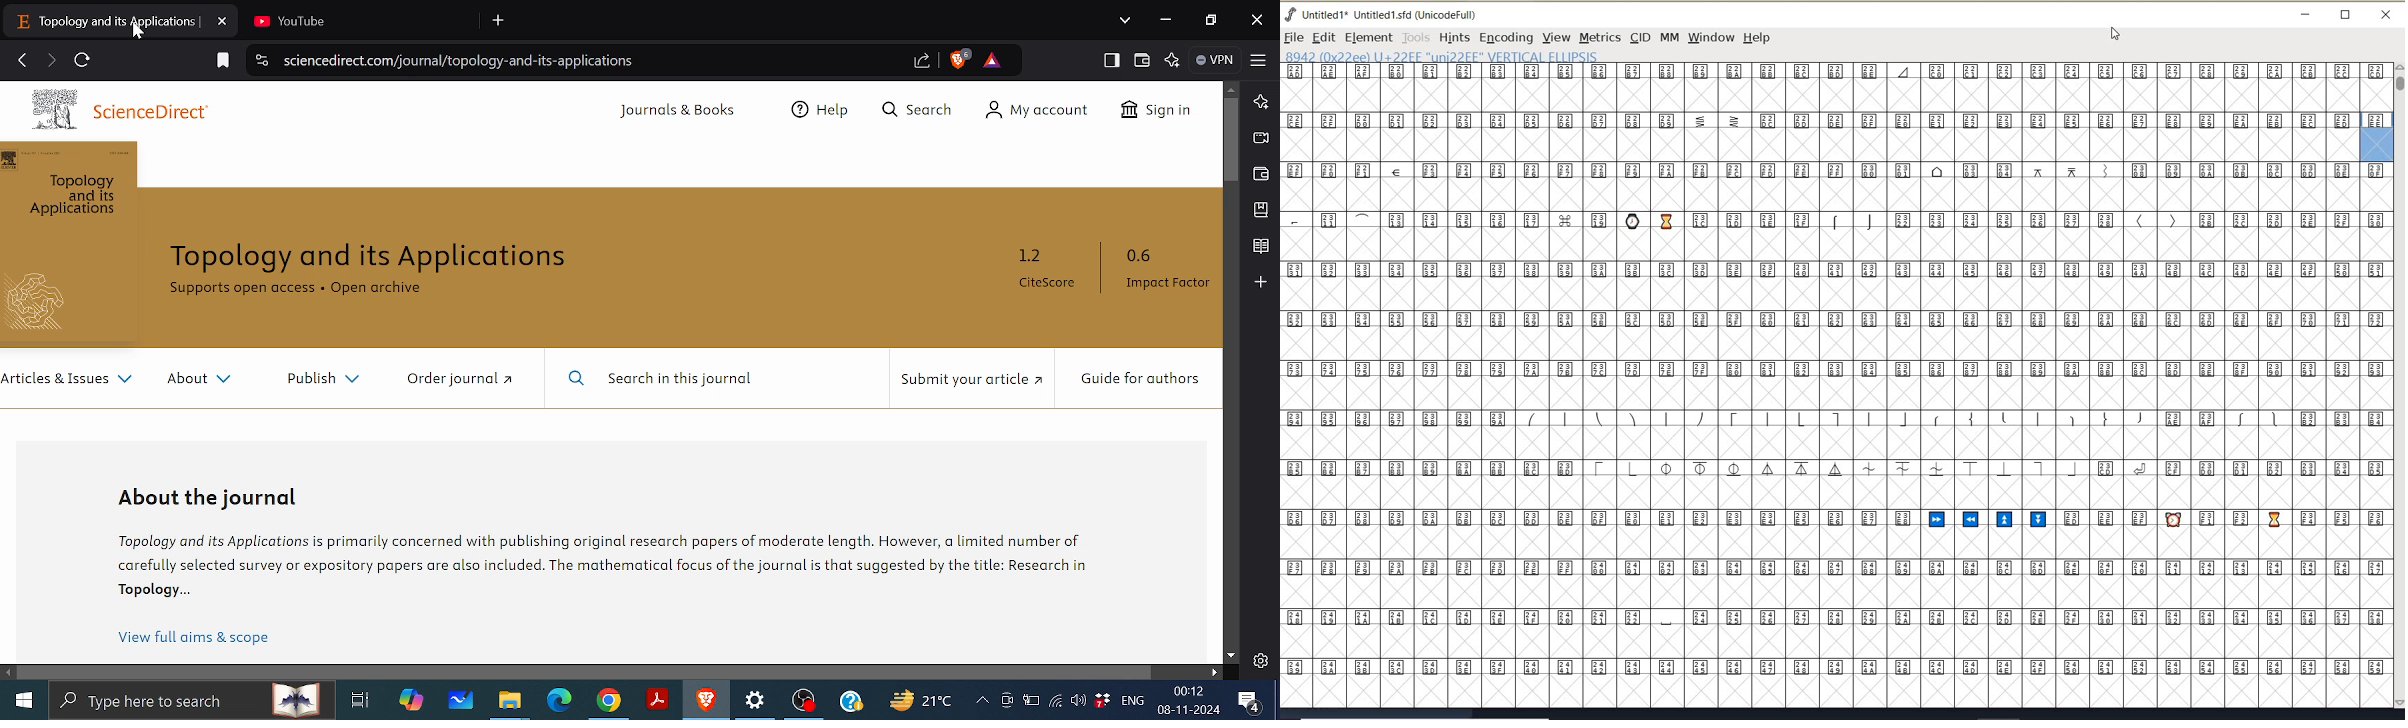 Image resolution: width=2408 pixels, height=728 pixels. I want to click on SCROLLBAR, so click(2399, 387).